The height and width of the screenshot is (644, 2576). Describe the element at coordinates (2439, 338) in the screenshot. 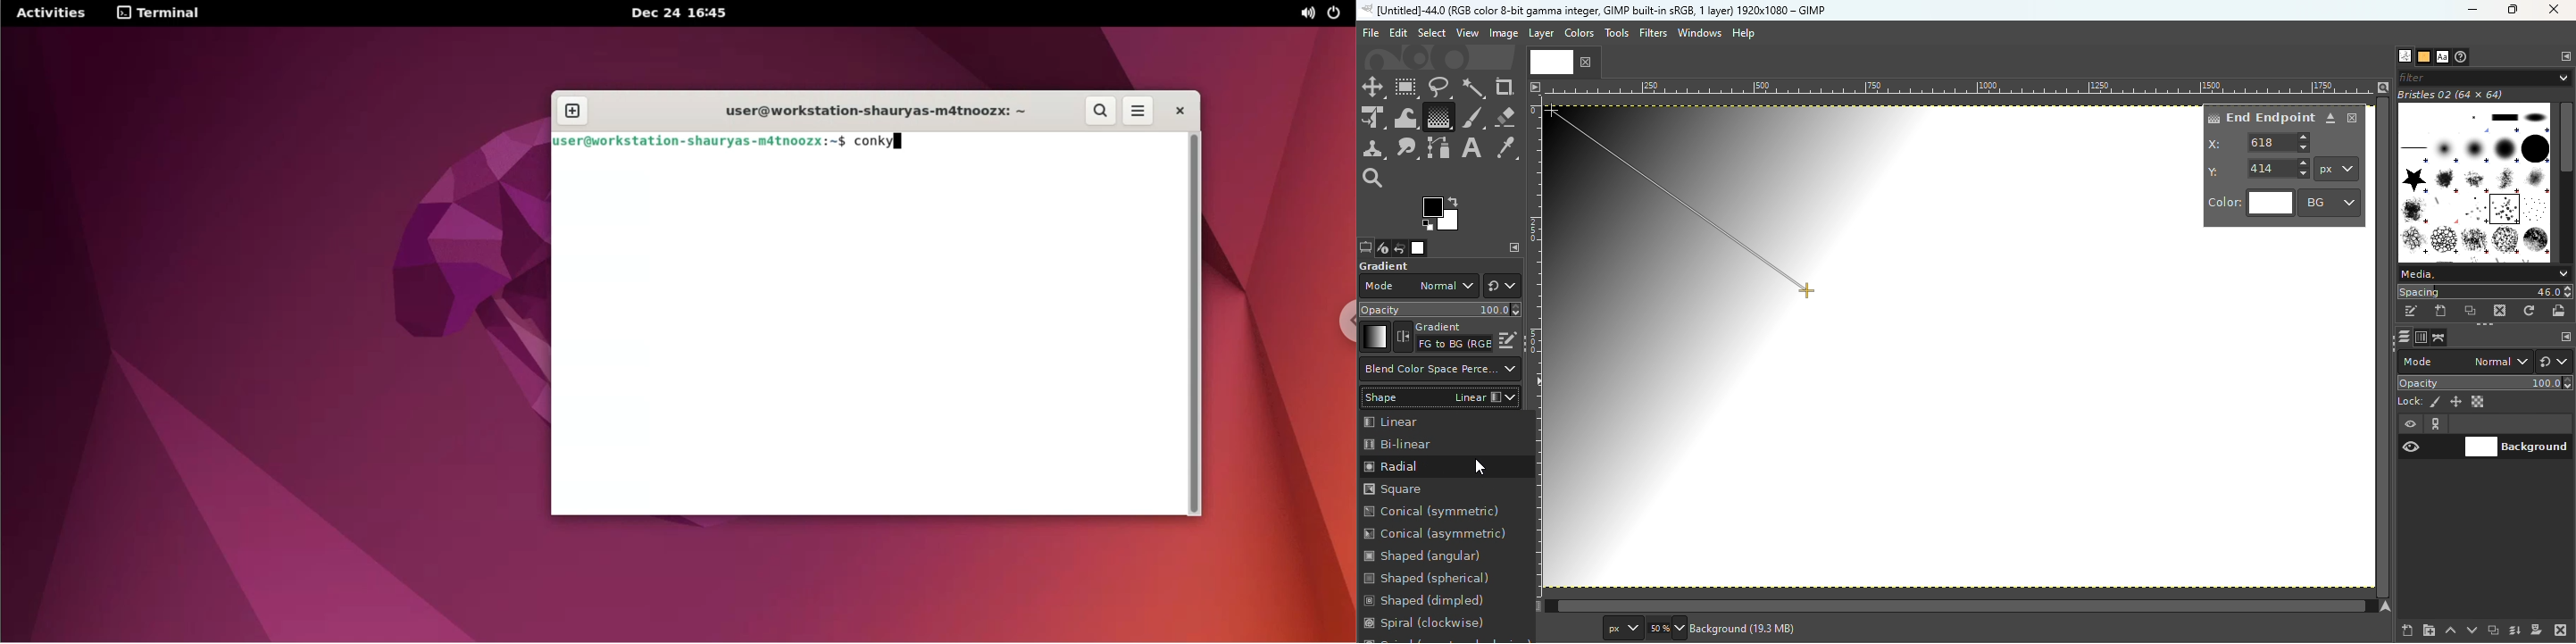

I see `Open the paths dialog` at that location.